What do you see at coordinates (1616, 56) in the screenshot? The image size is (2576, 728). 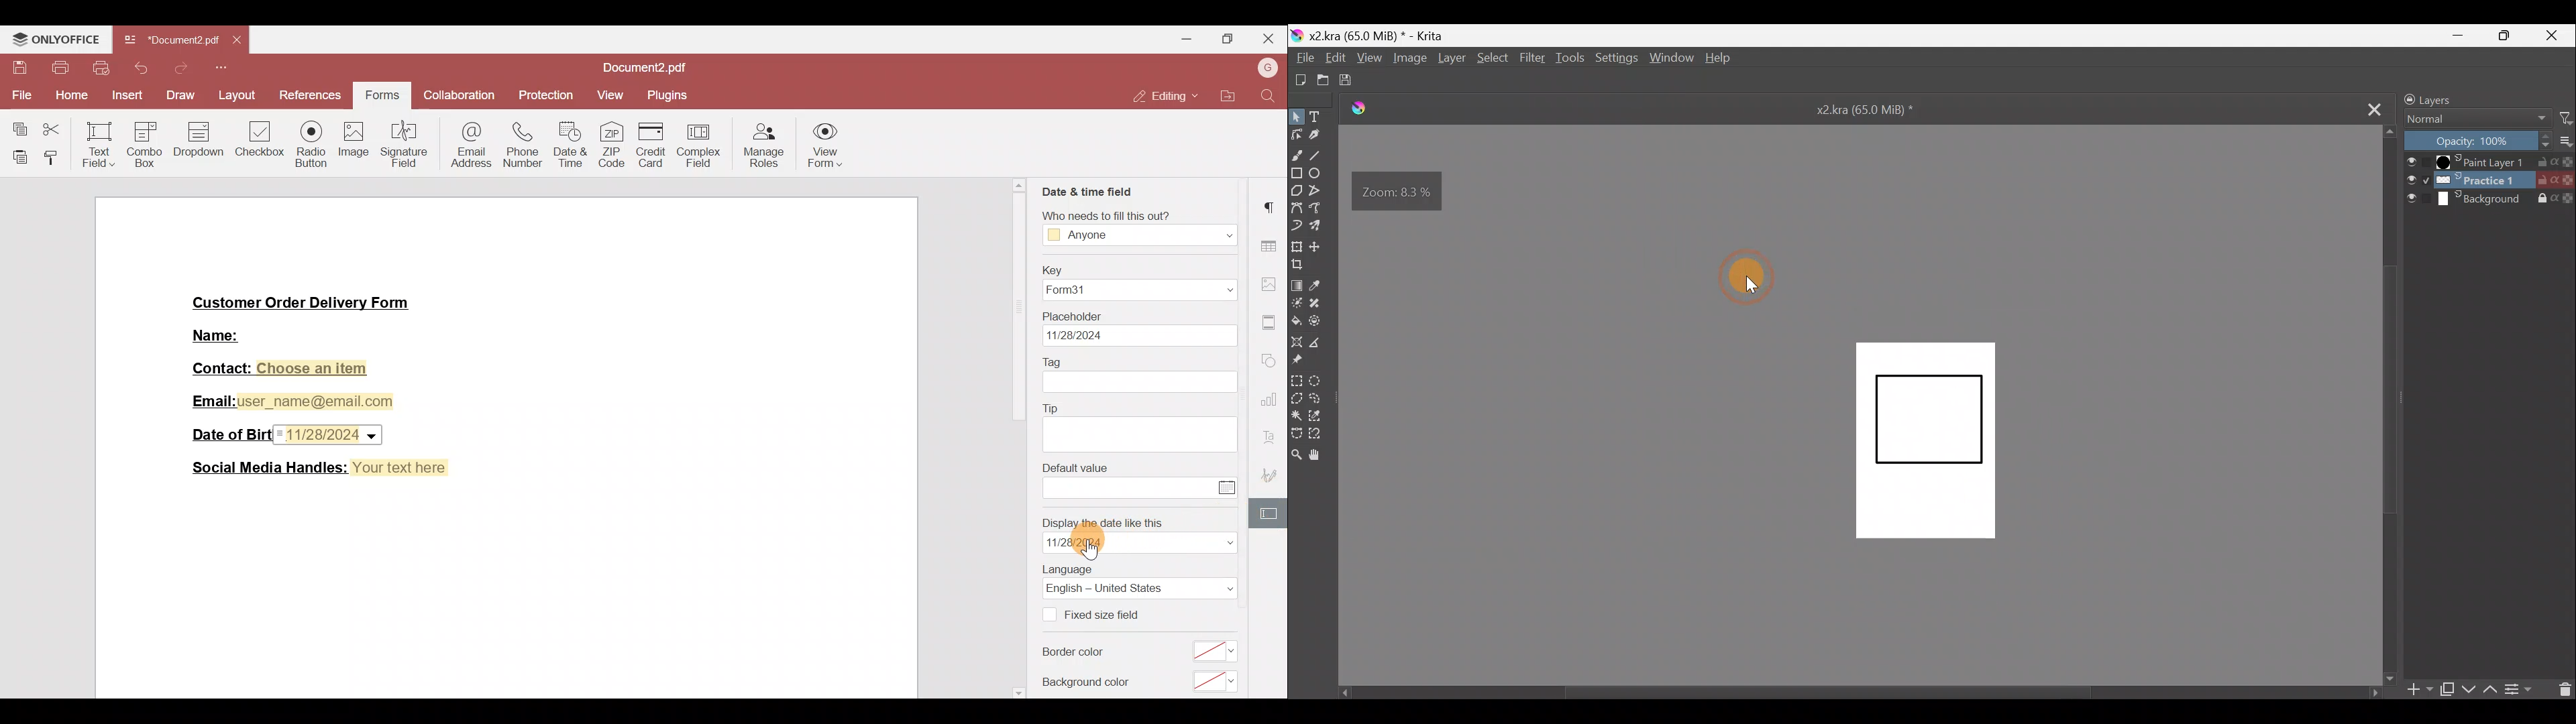 I see `Settings` at bounding box center [1616, 56].